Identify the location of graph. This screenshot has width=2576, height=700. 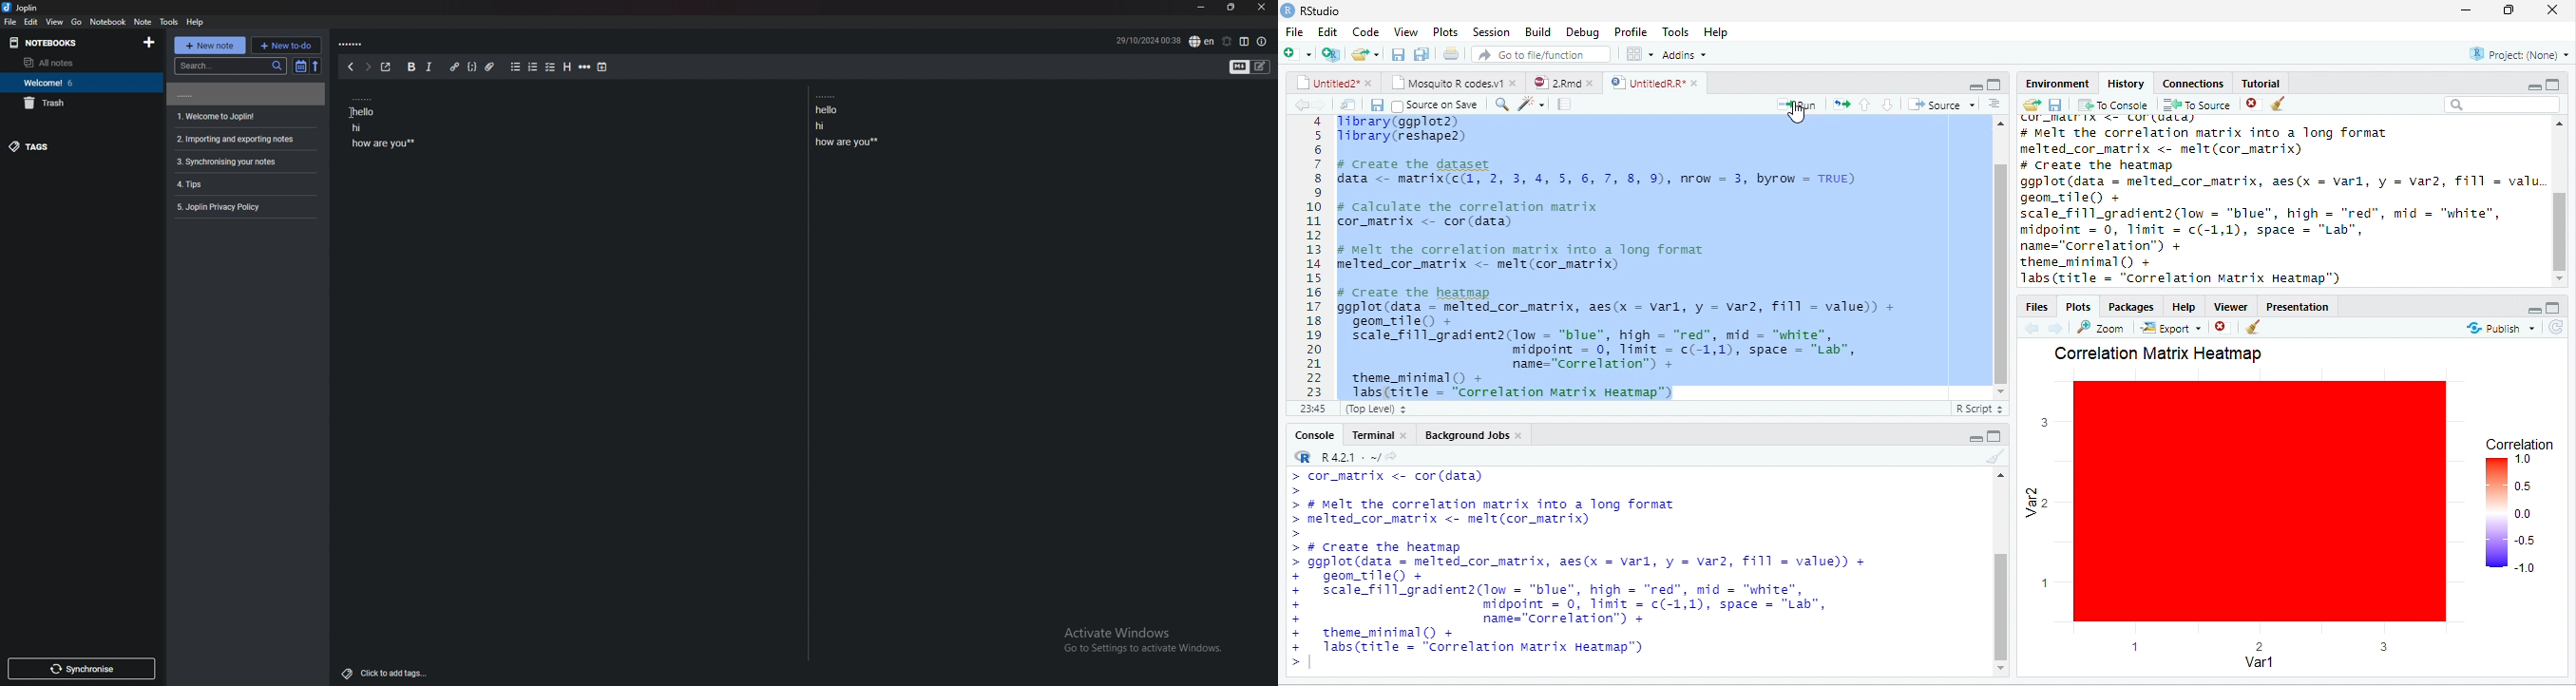
(2242, 528).